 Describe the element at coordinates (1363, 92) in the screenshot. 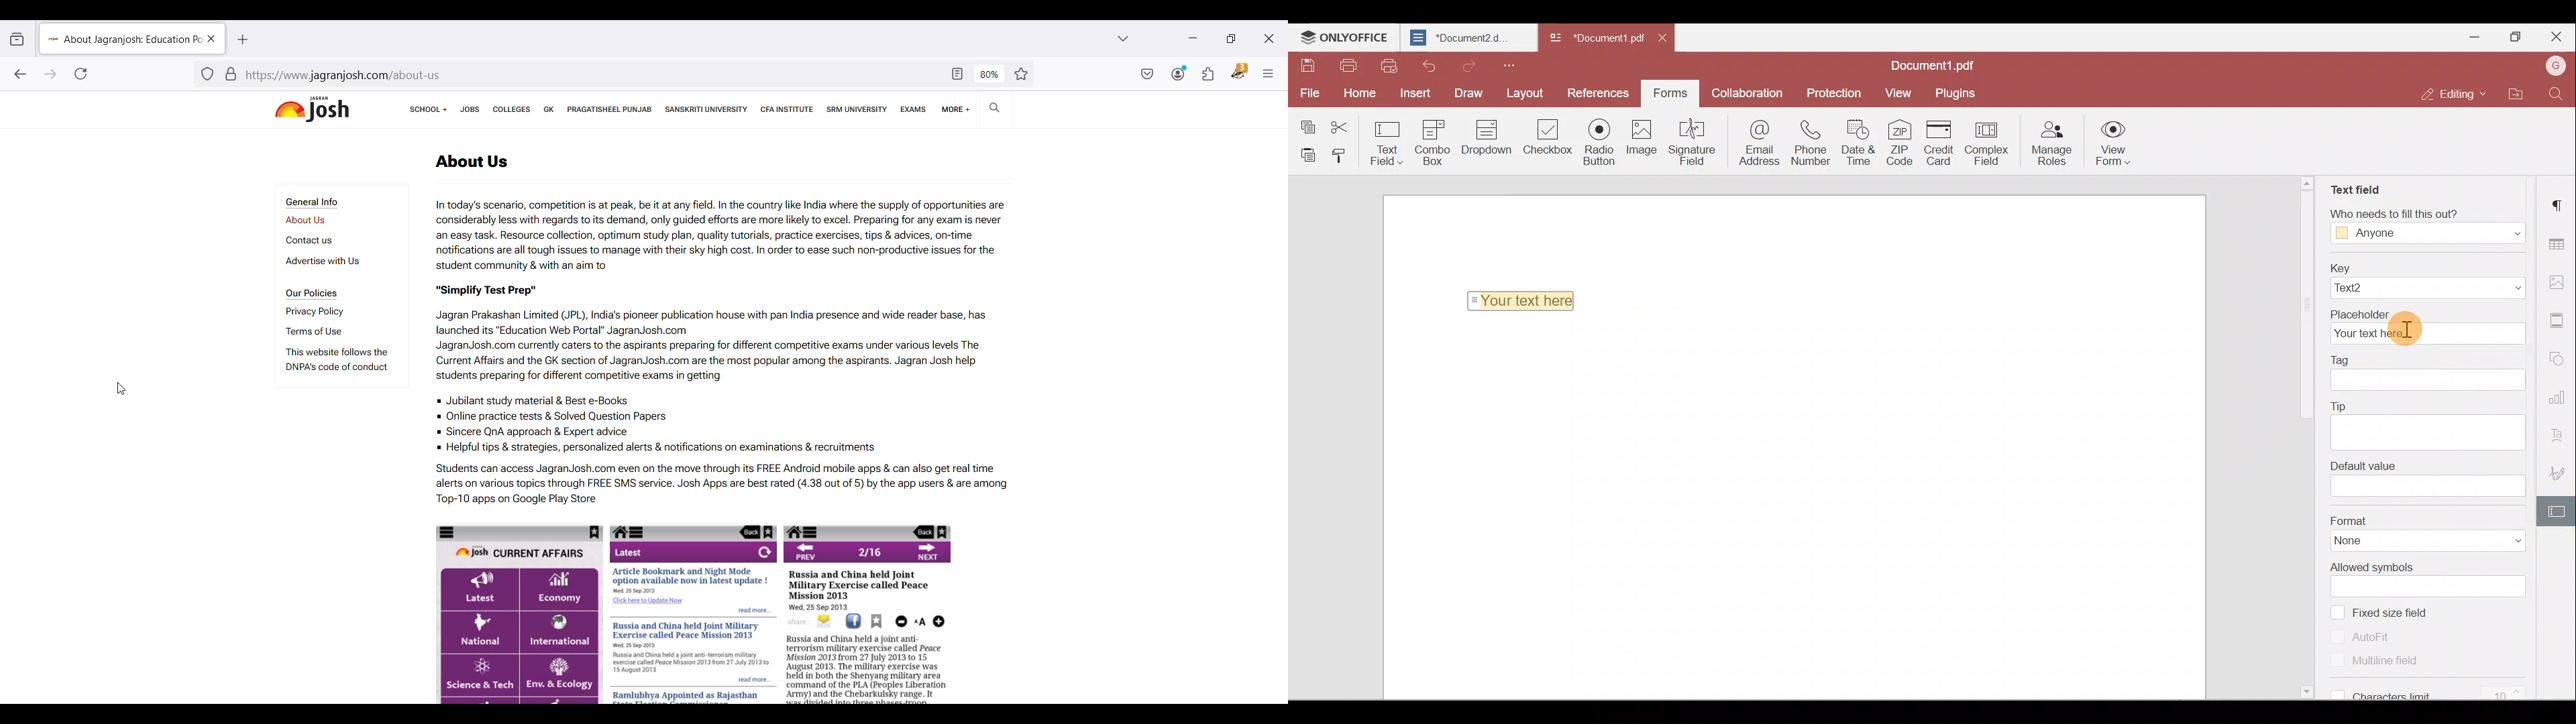

I see `Home` at that location.